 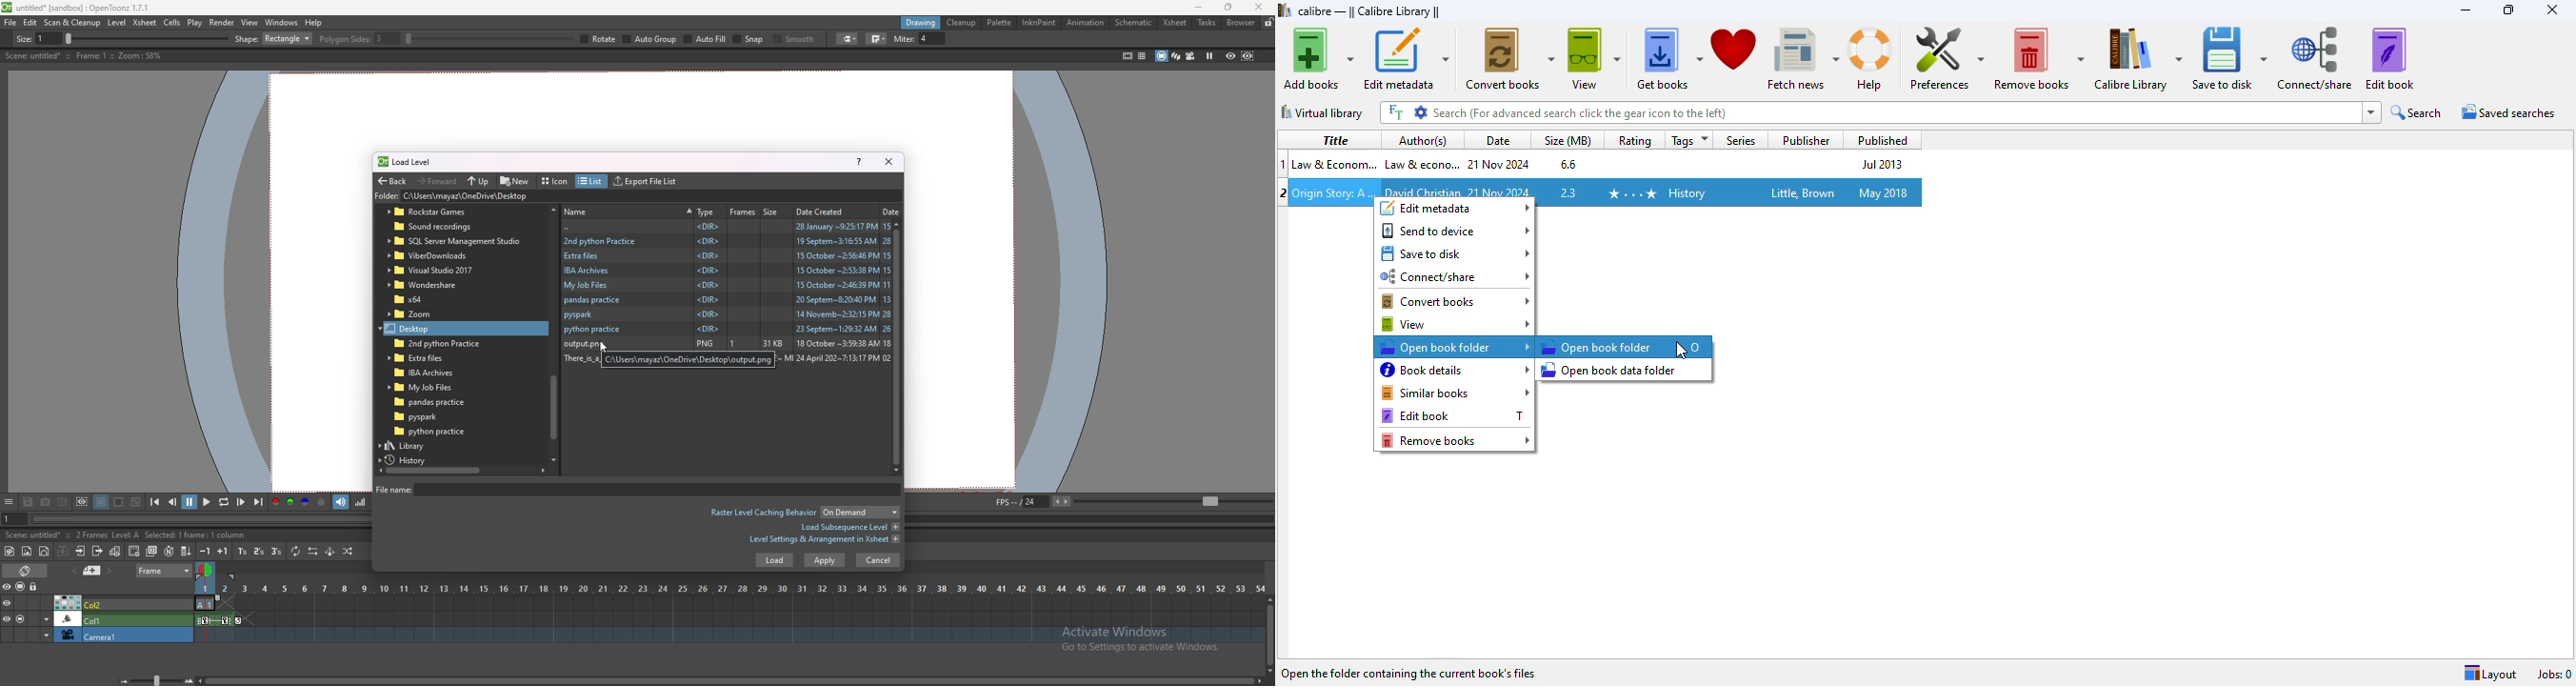 I want to click on help, so click(x=1870, y=59).